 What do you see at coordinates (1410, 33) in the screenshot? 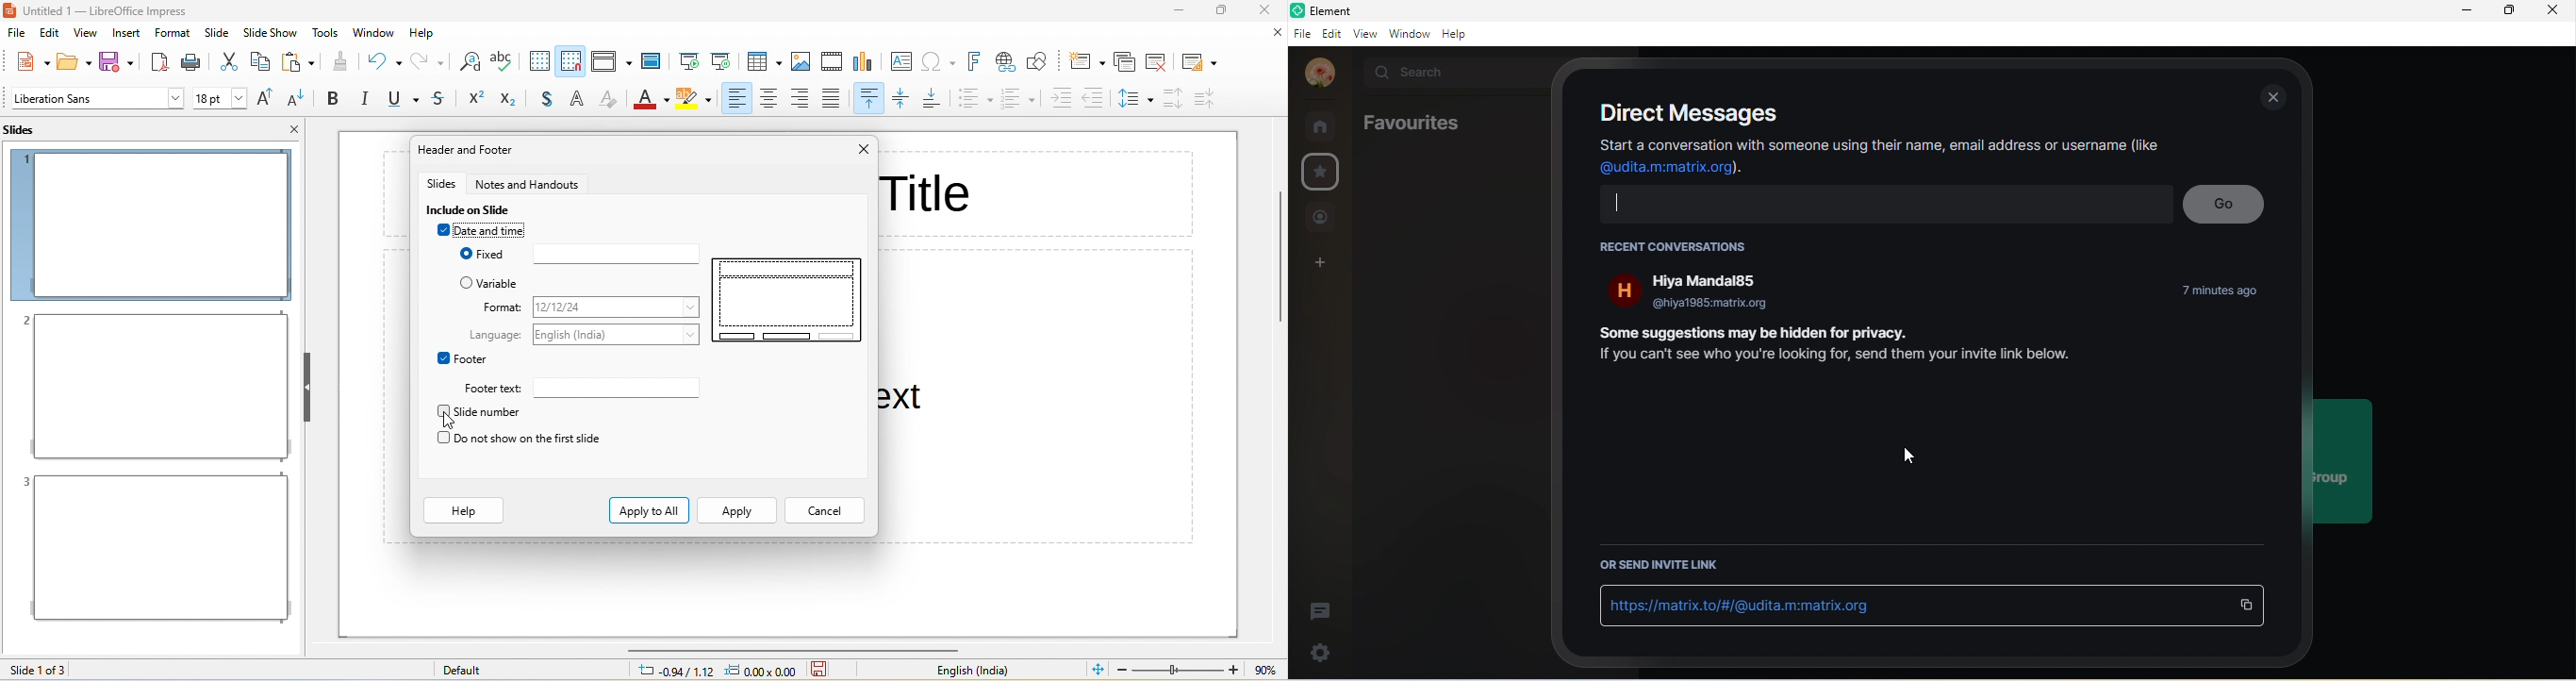
I see `window` at bounding box center [1410, 33].